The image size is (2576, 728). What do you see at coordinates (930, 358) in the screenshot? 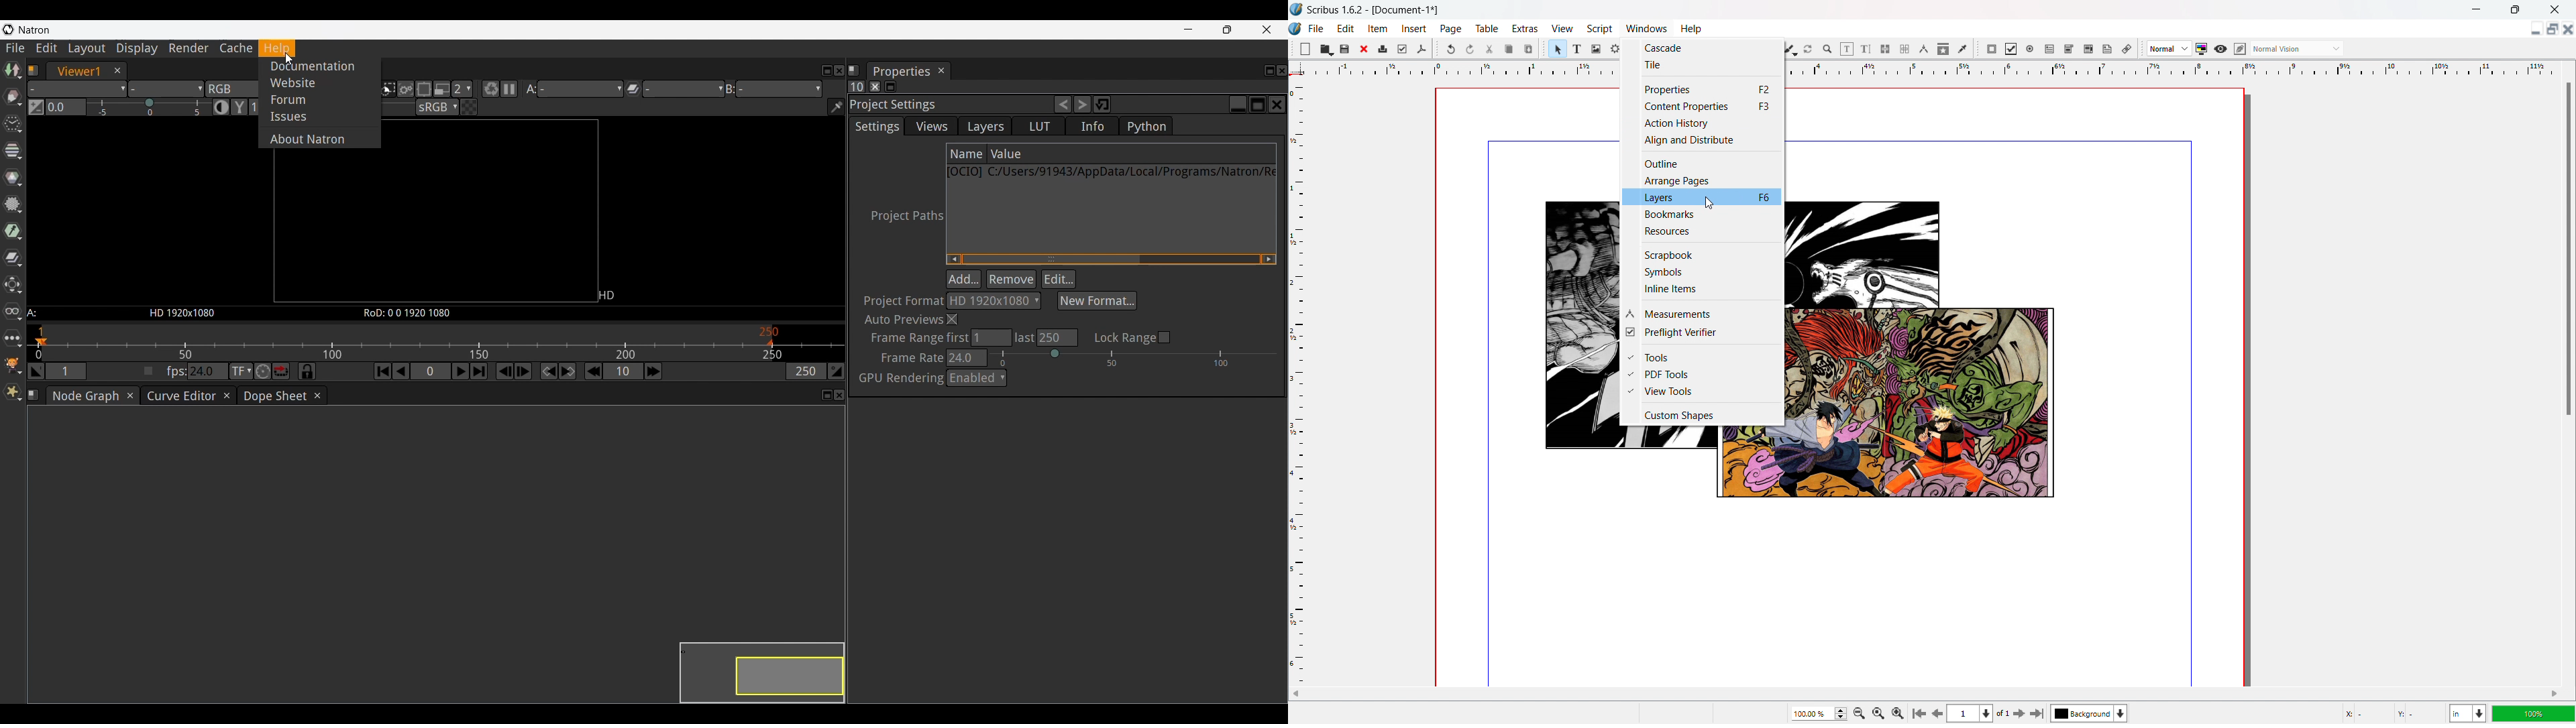
I see `Frame Rate 24.0` at bounding box center [930, 358].